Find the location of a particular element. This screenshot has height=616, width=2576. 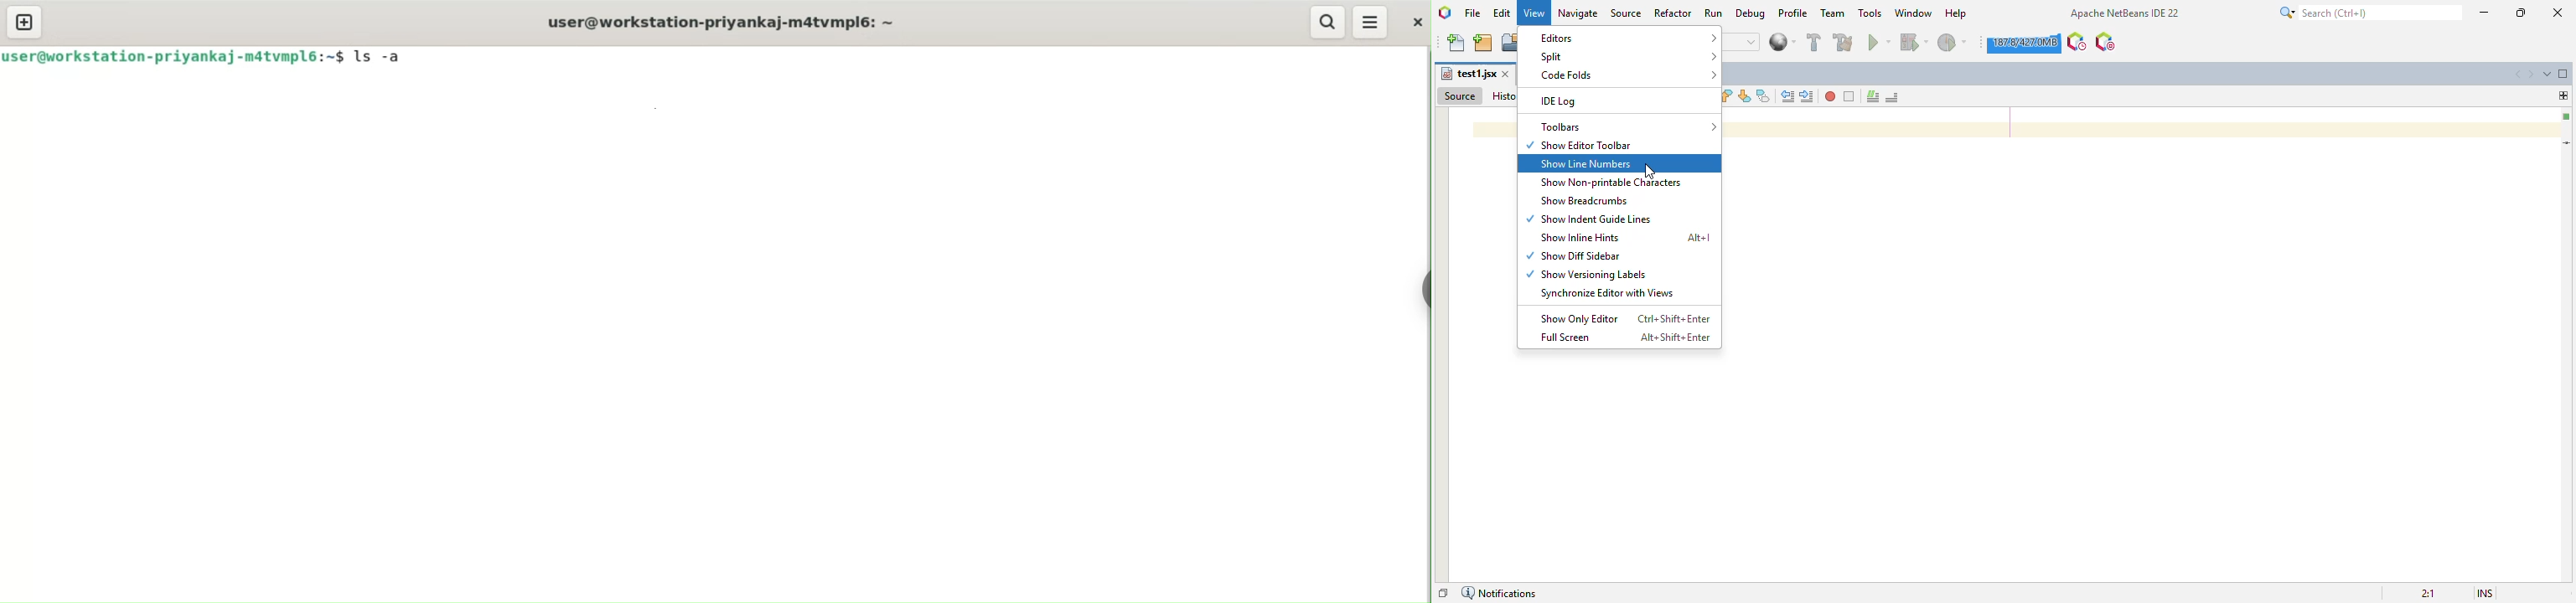

navigate is located at coordinates (1579, 13).